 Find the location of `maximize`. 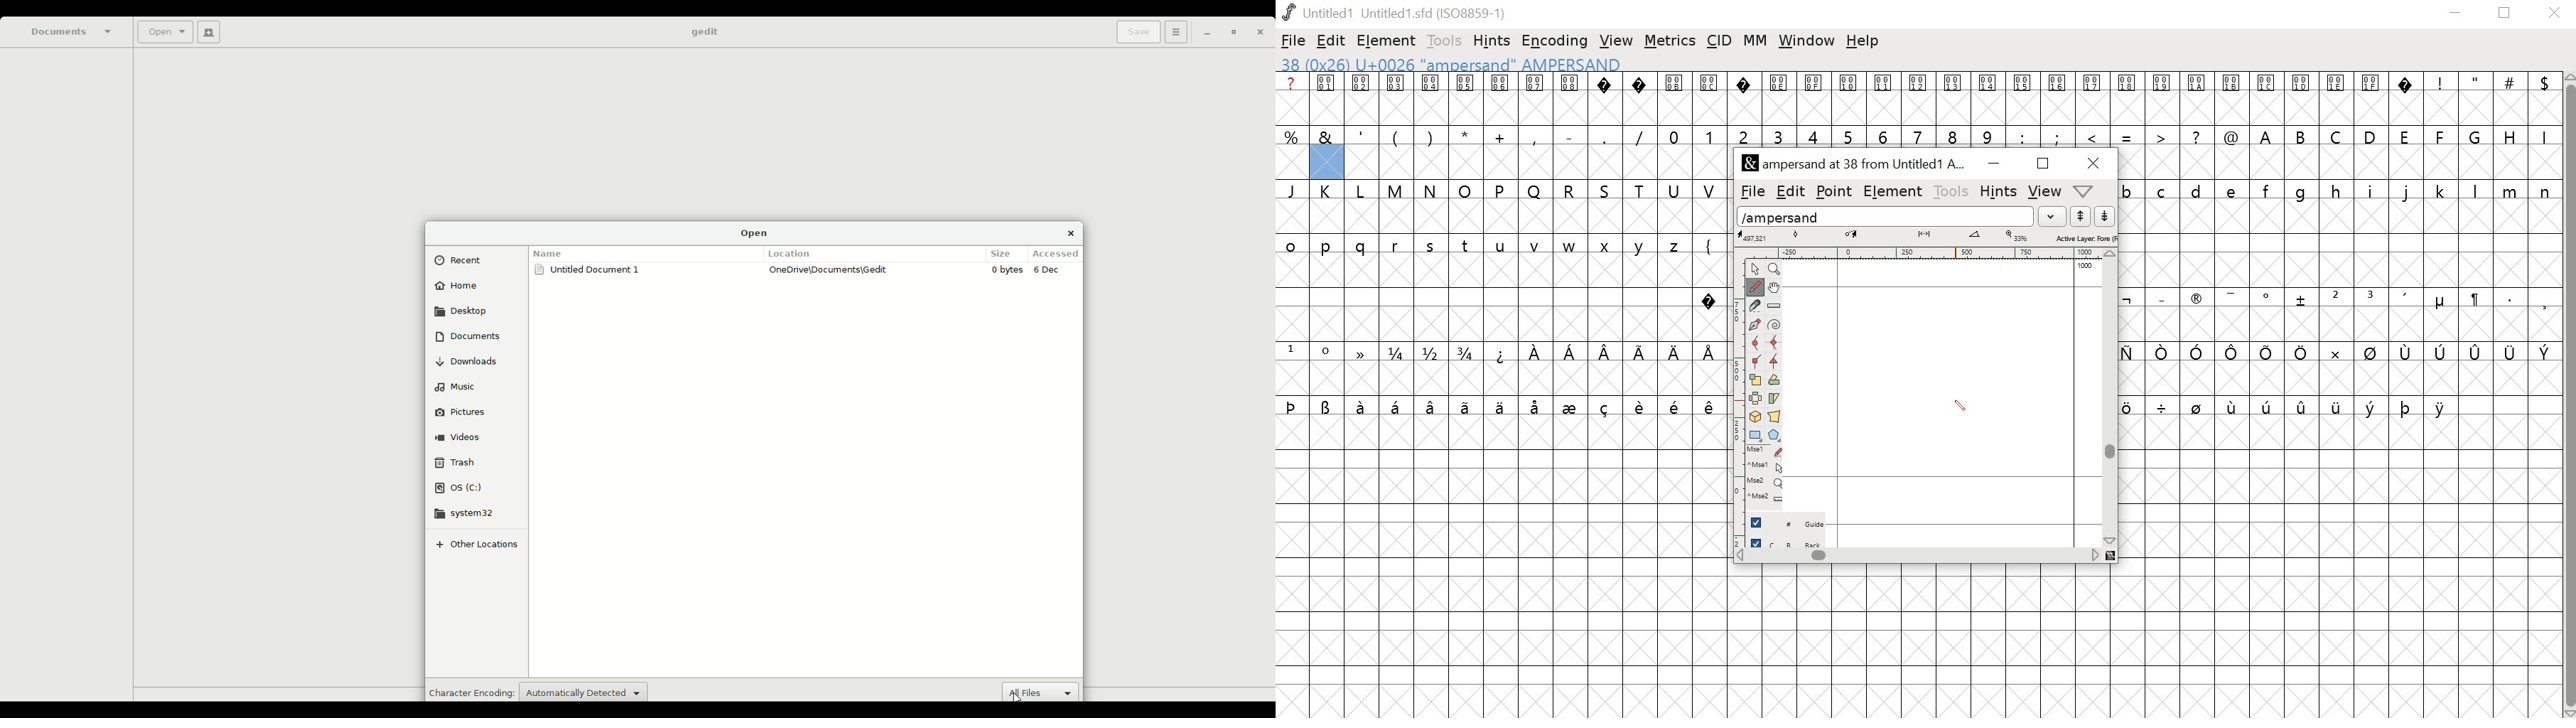

maximize is located at coordinates (2042, 164).